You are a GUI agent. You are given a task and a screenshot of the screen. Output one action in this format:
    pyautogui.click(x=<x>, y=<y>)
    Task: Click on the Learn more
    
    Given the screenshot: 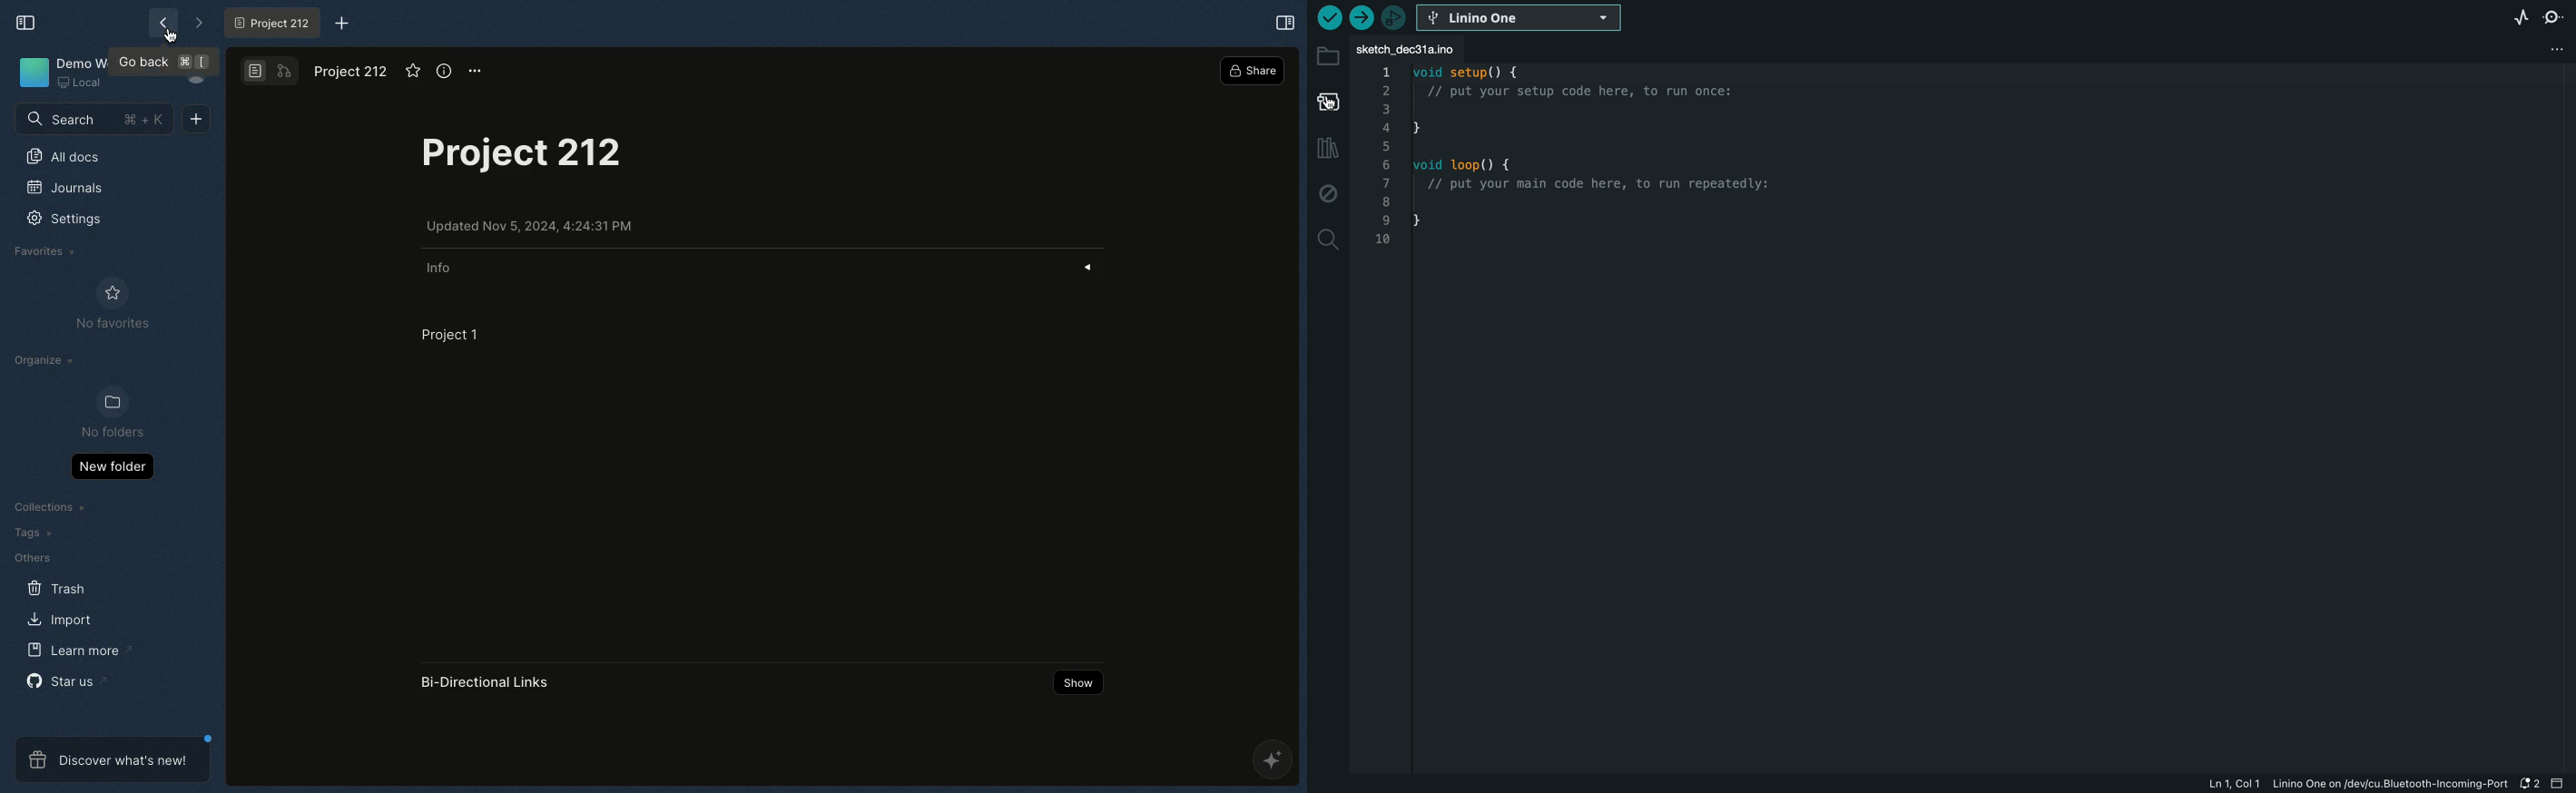 What is the action you would take?
    pyautogui.click(x=79, y=651)
    